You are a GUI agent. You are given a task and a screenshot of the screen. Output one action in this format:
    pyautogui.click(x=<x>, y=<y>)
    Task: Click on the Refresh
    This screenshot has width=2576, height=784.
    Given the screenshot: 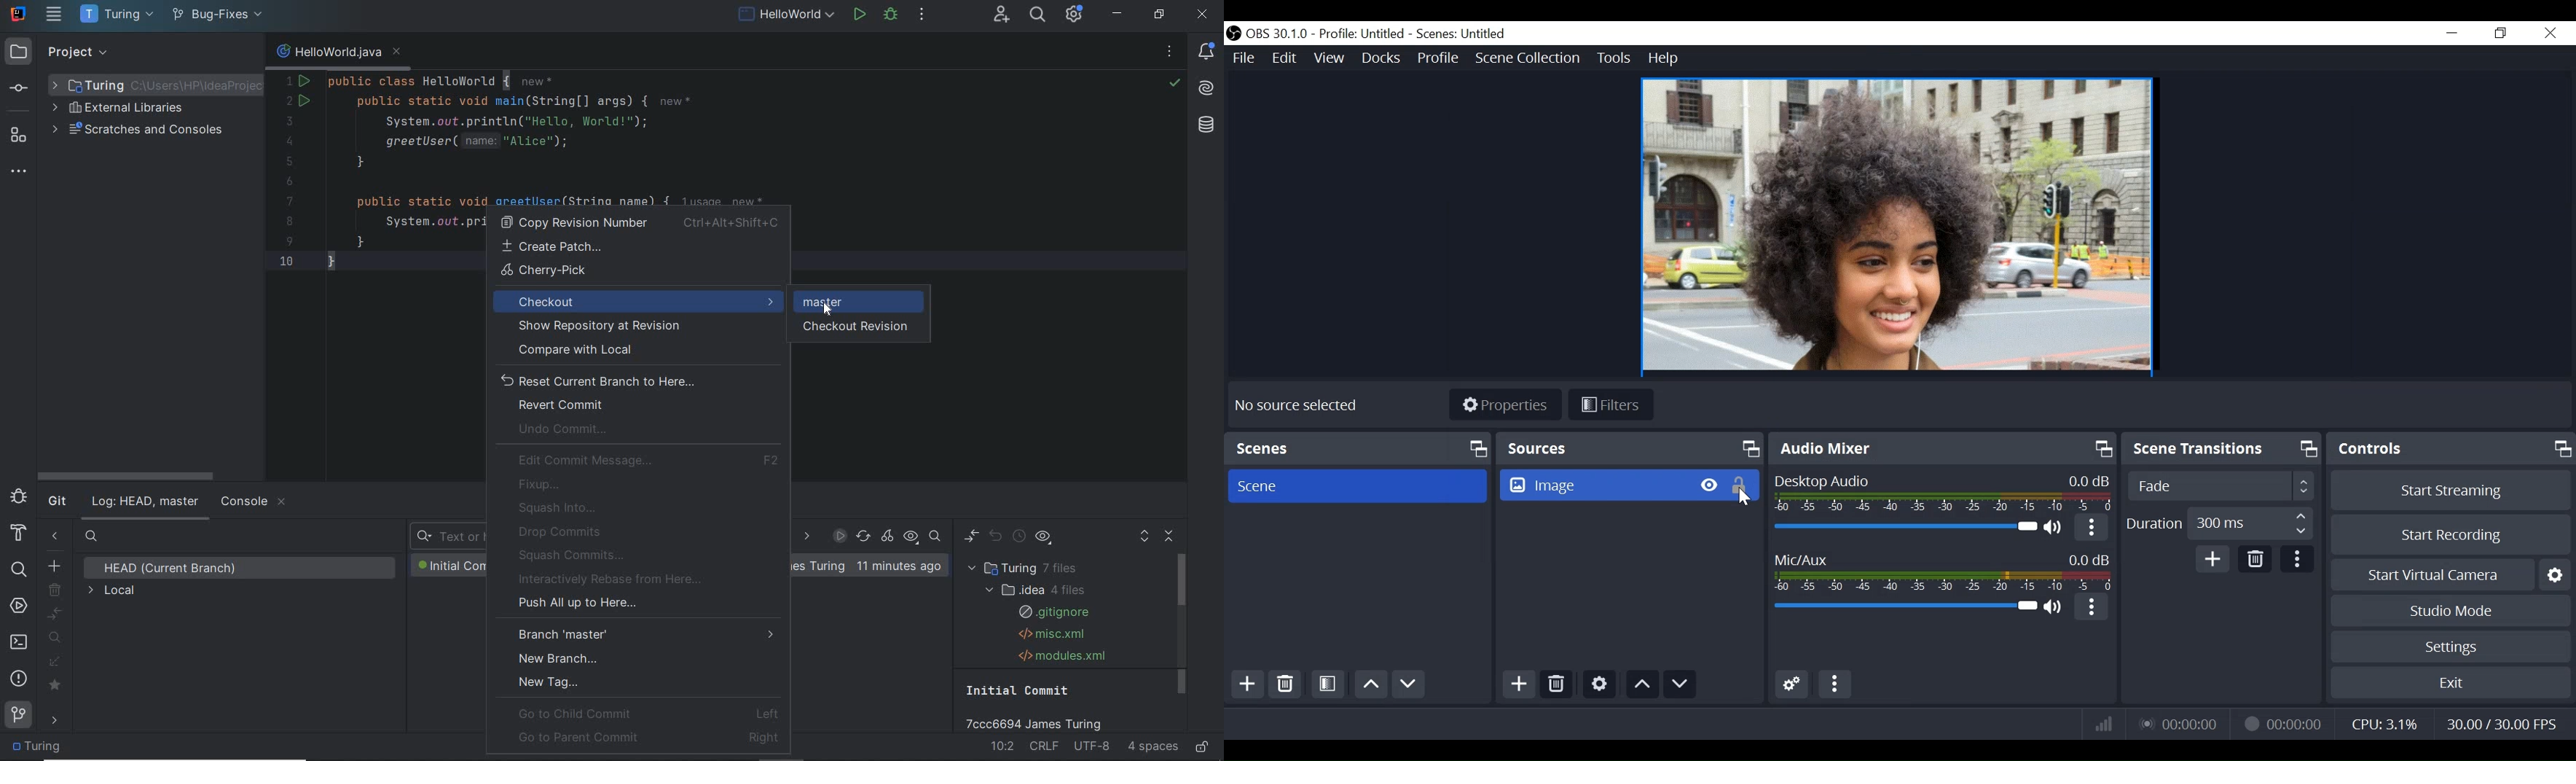 What is the action you would take?
    pyautogui.click(x=863, y=537)
    